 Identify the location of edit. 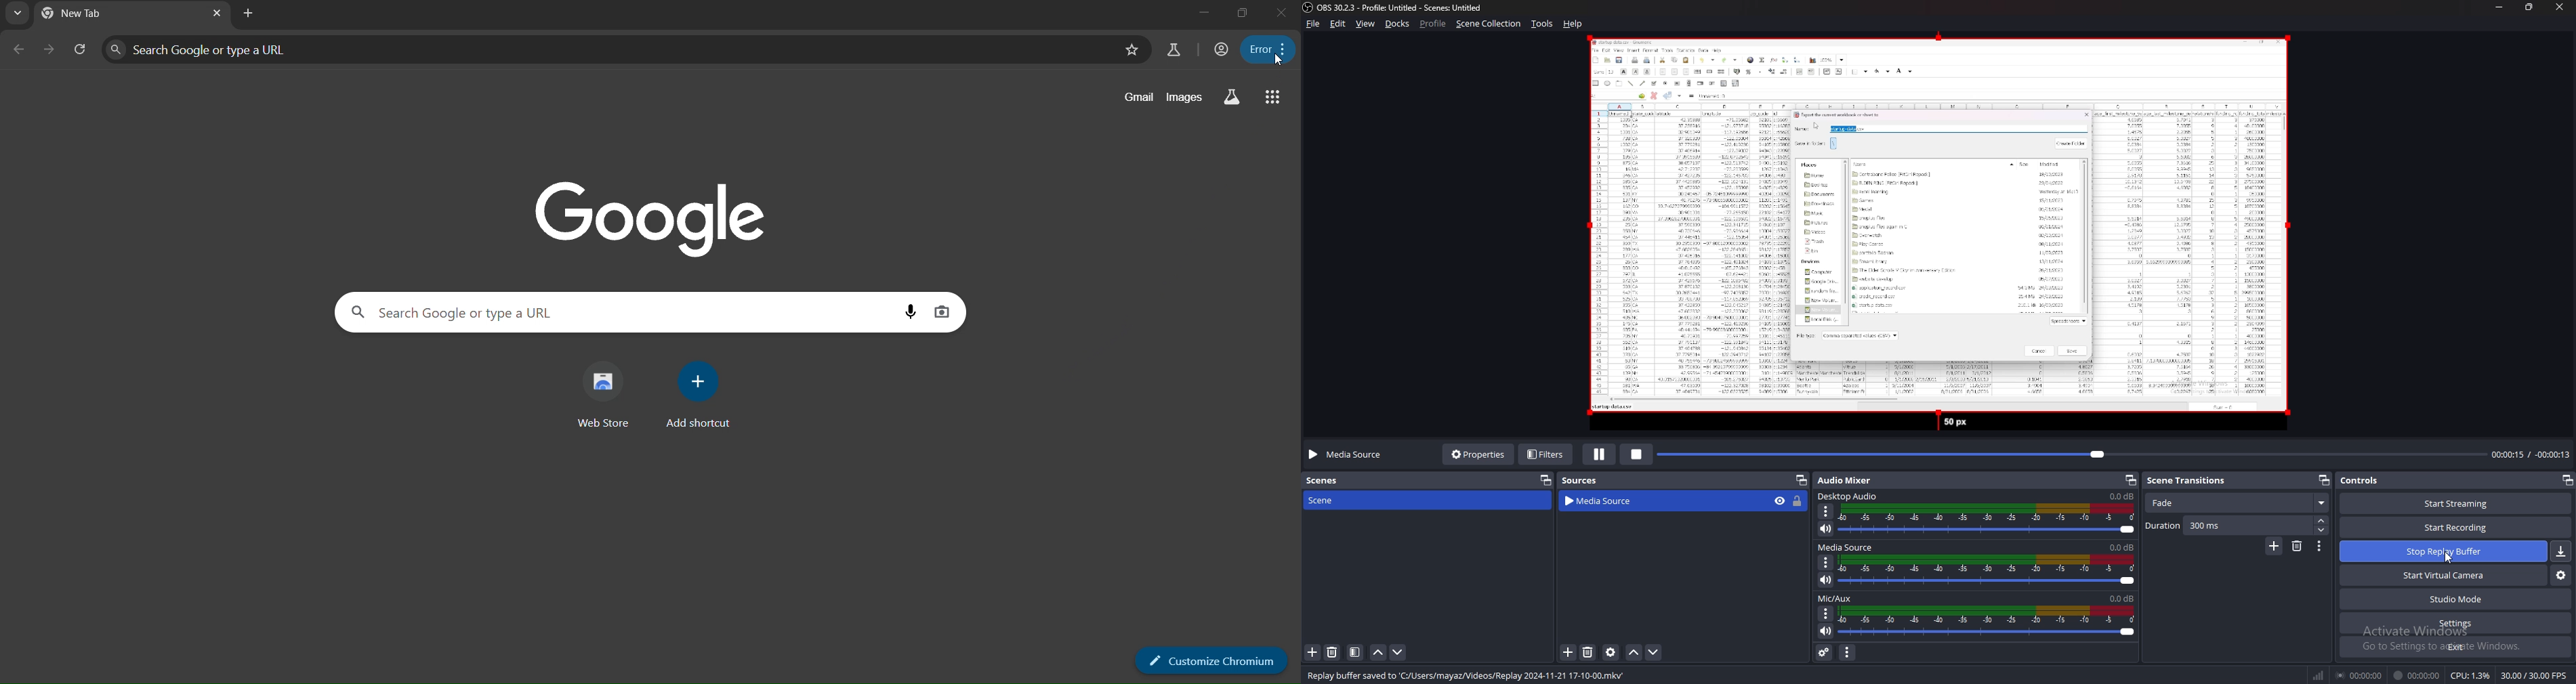
(1339, 24).